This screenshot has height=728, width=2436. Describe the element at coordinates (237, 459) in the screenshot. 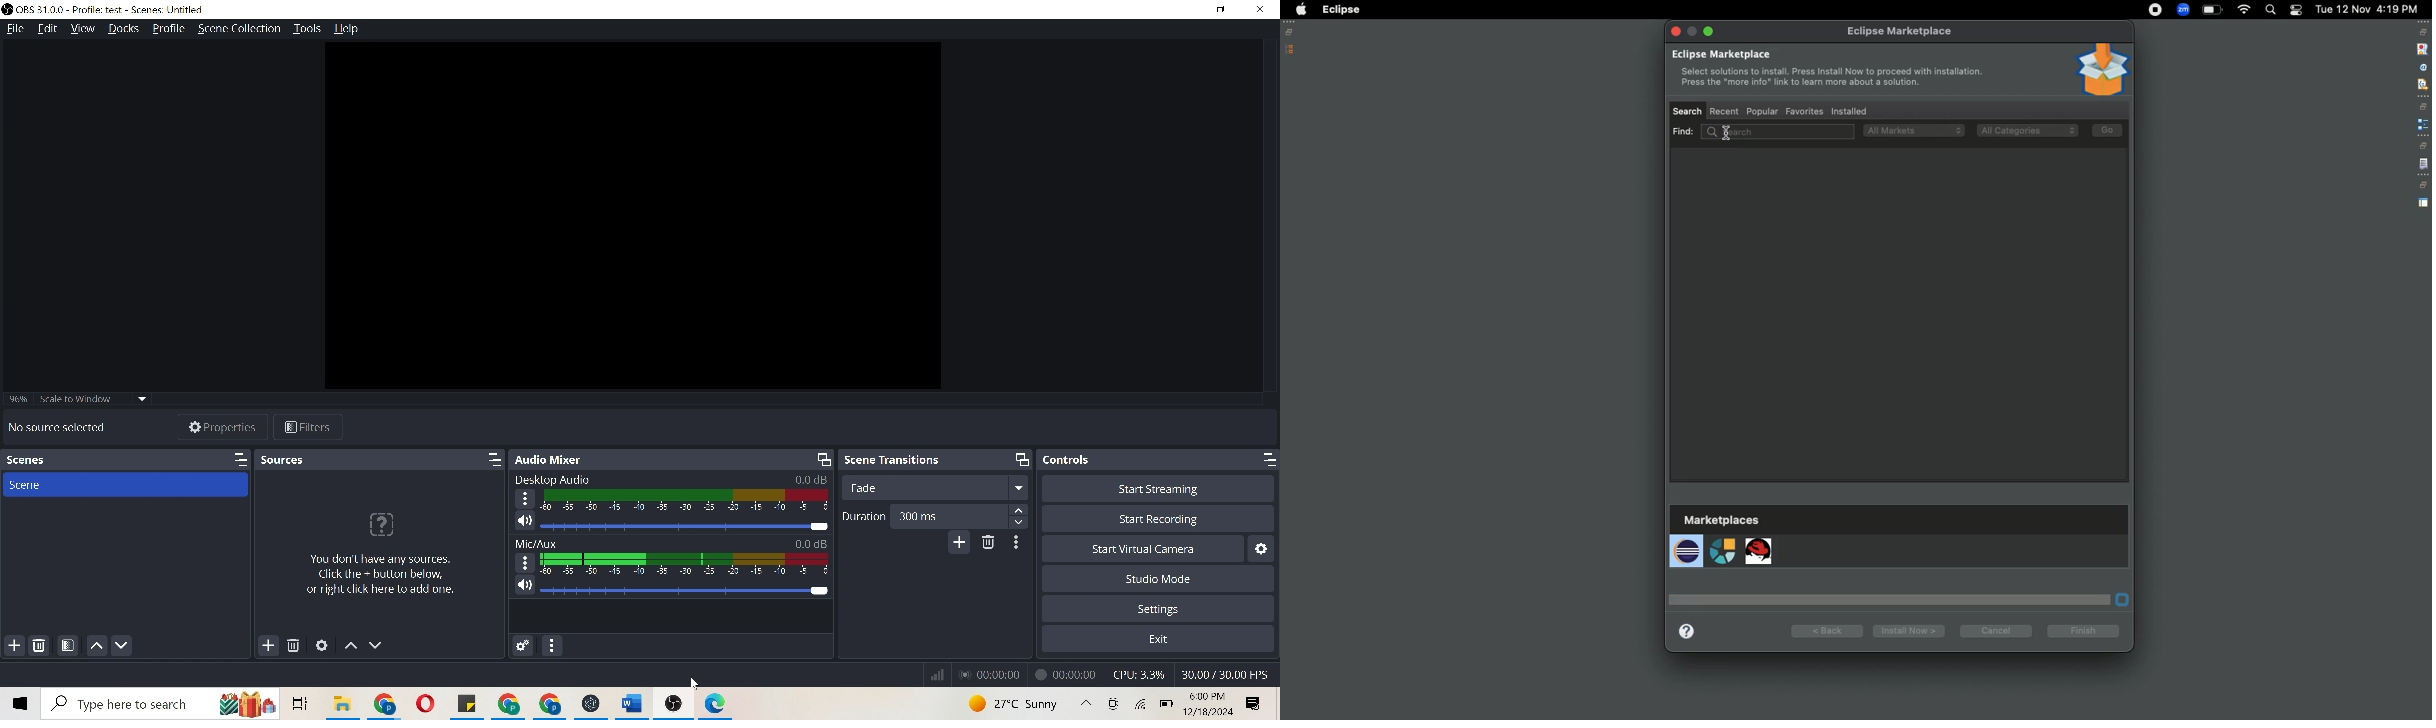

I see `maximize` at that location.